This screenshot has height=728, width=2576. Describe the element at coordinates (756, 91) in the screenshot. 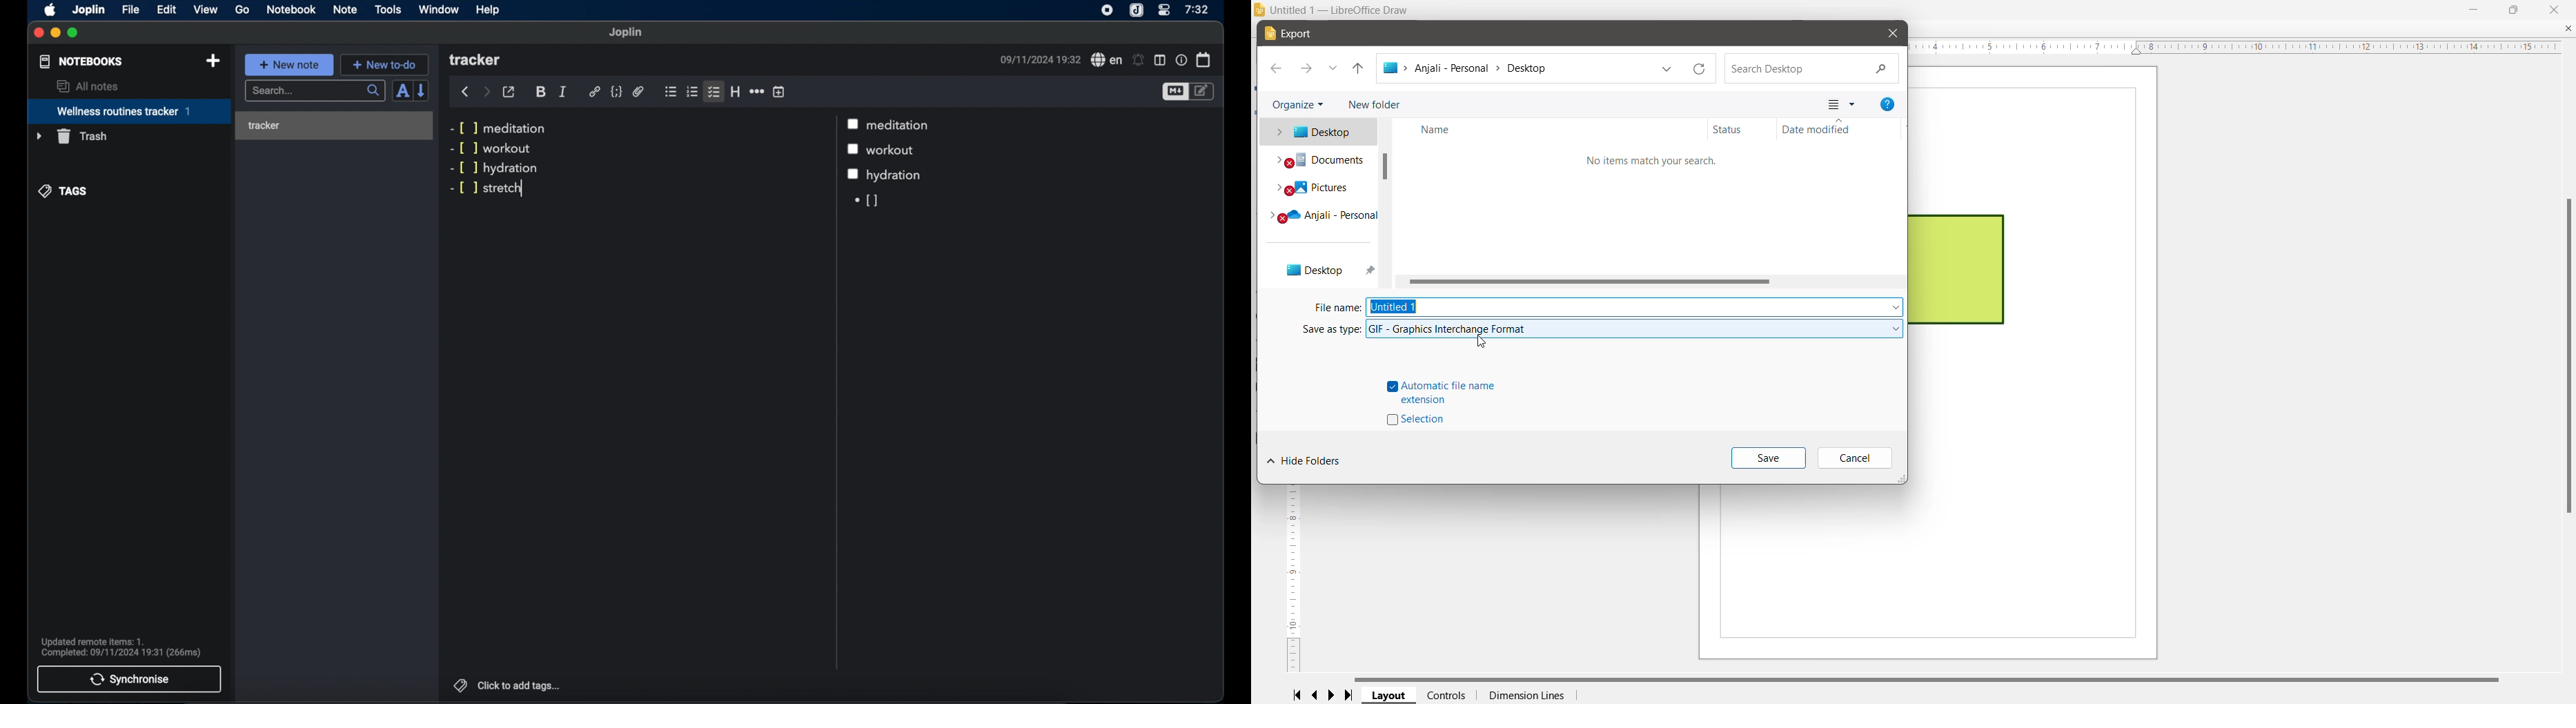

I see `horizontal rule` at that location.